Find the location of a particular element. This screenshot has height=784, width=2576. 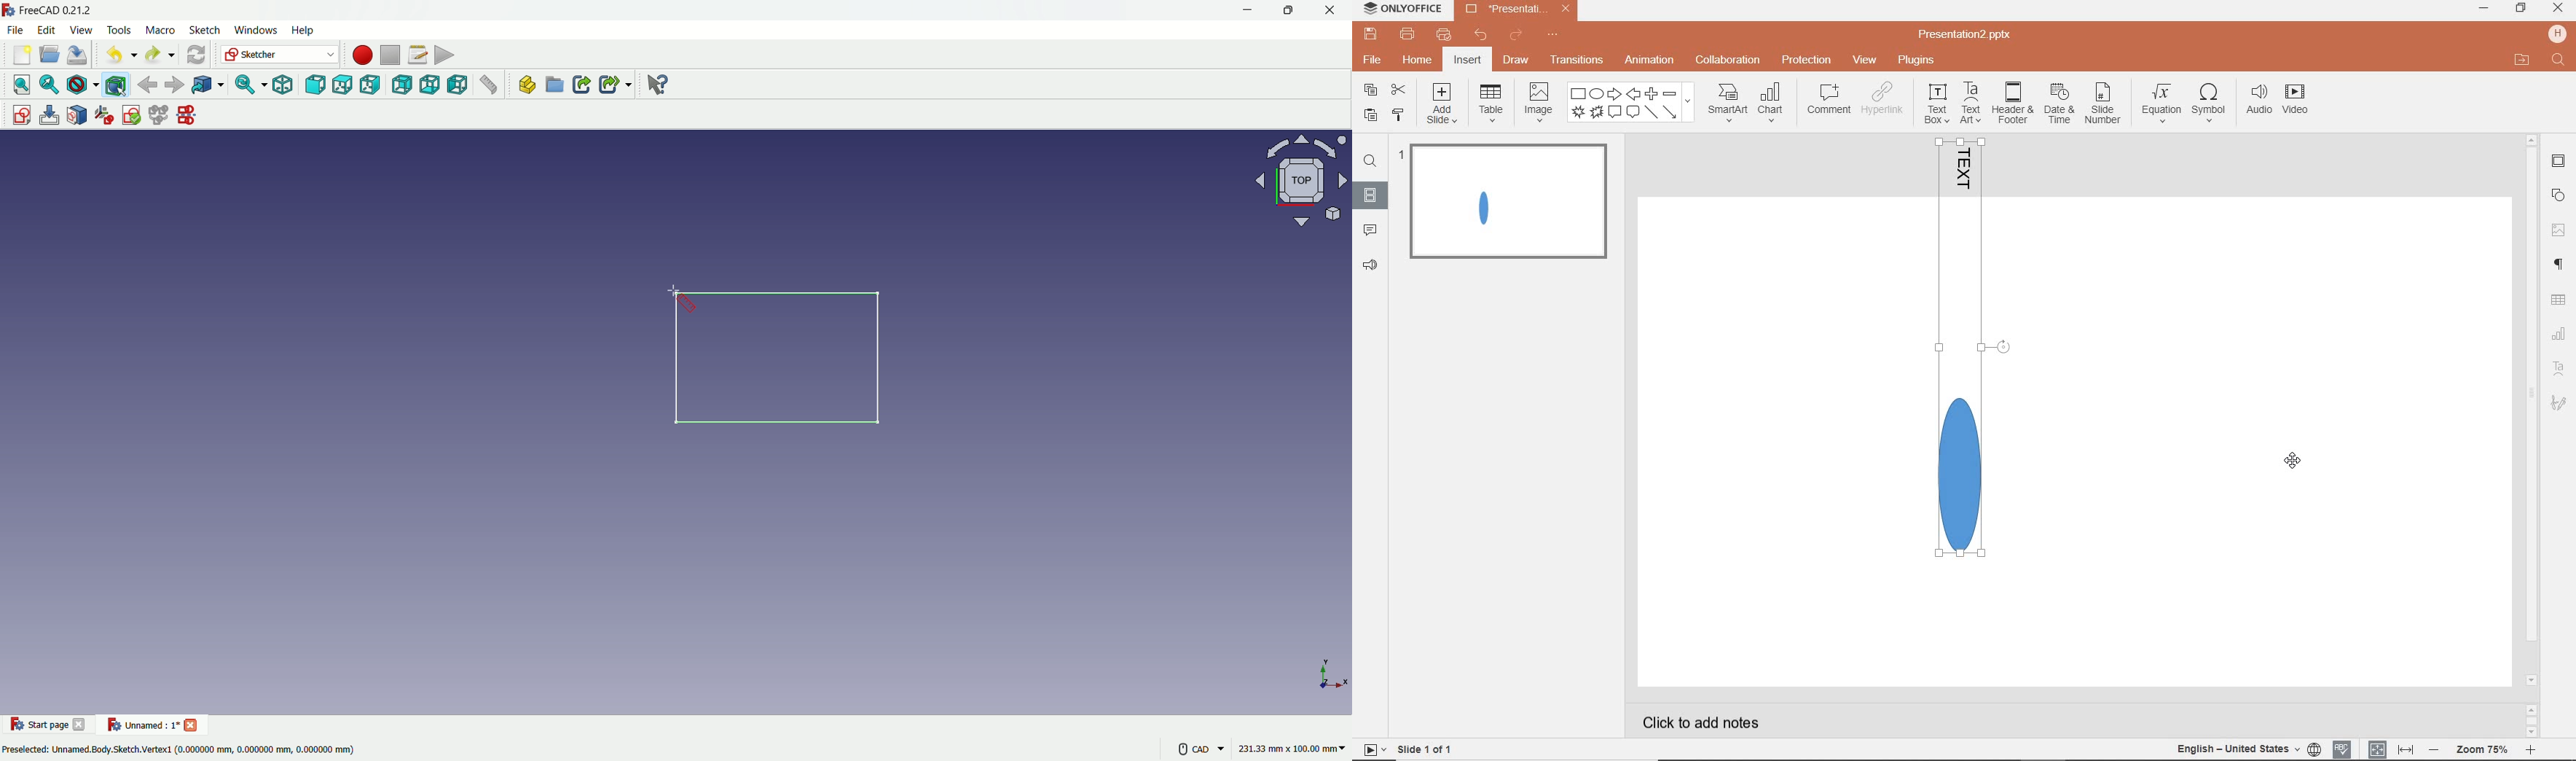

help extension is located at coordinates (658, 85).